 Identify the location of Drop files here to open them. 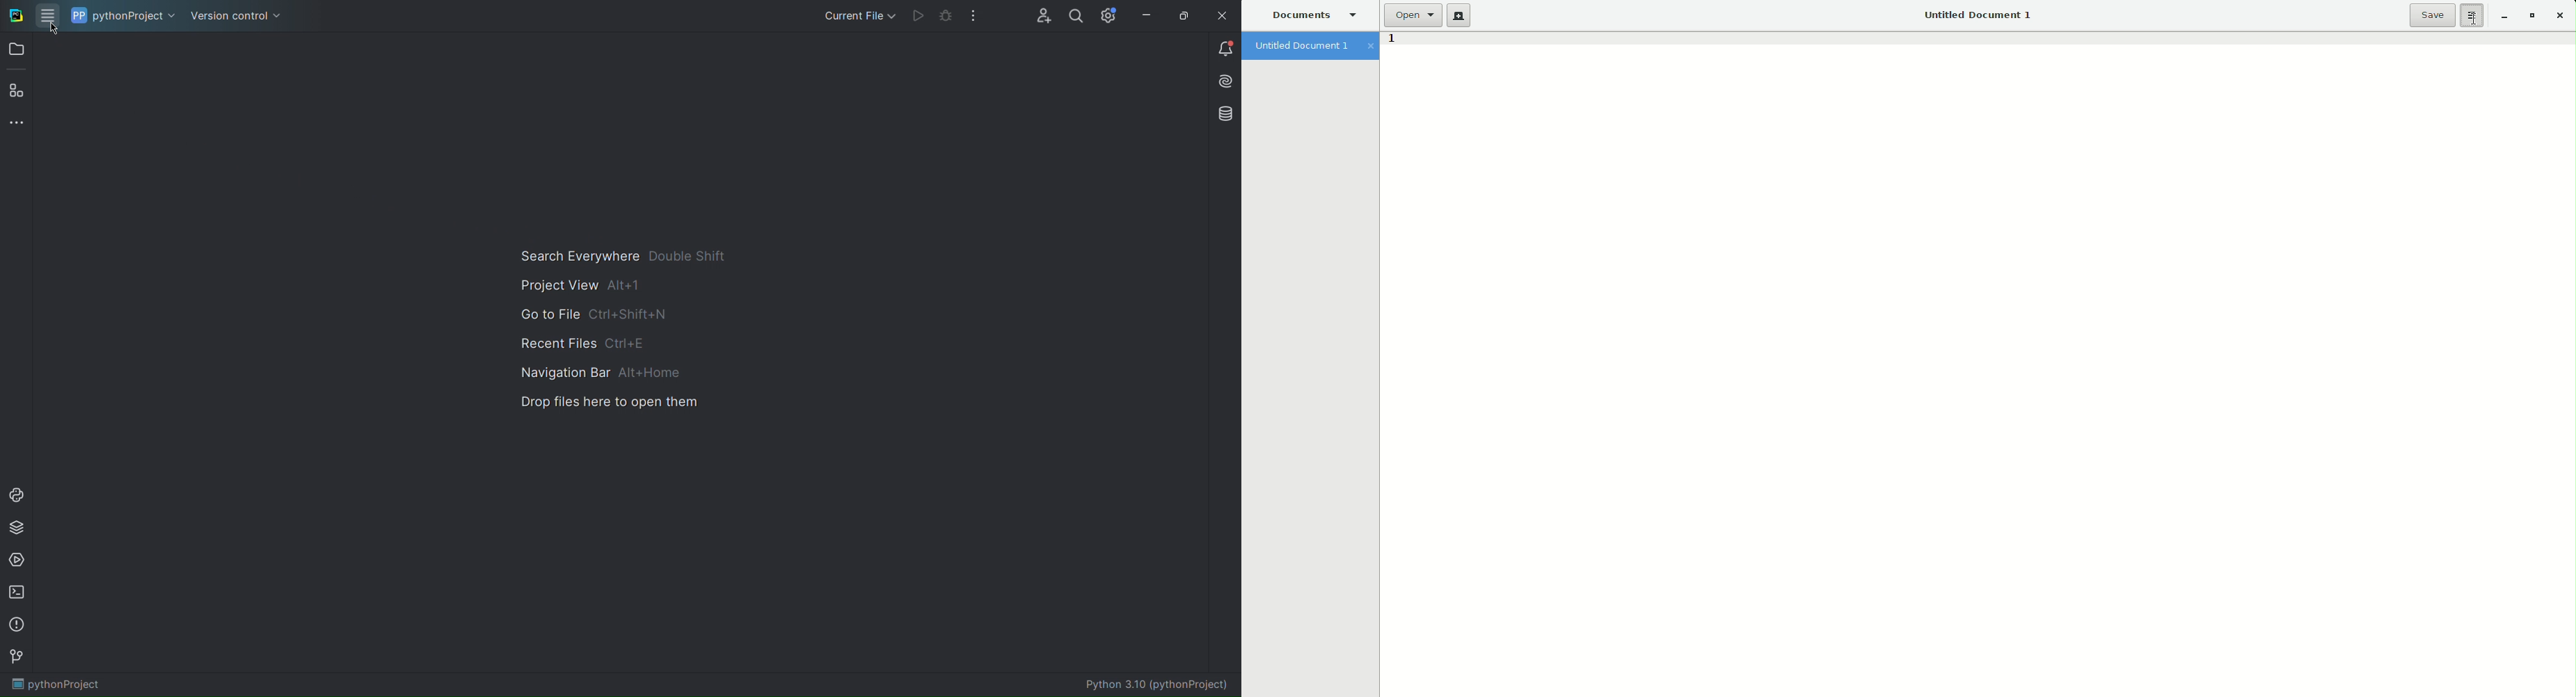
(614, 402).